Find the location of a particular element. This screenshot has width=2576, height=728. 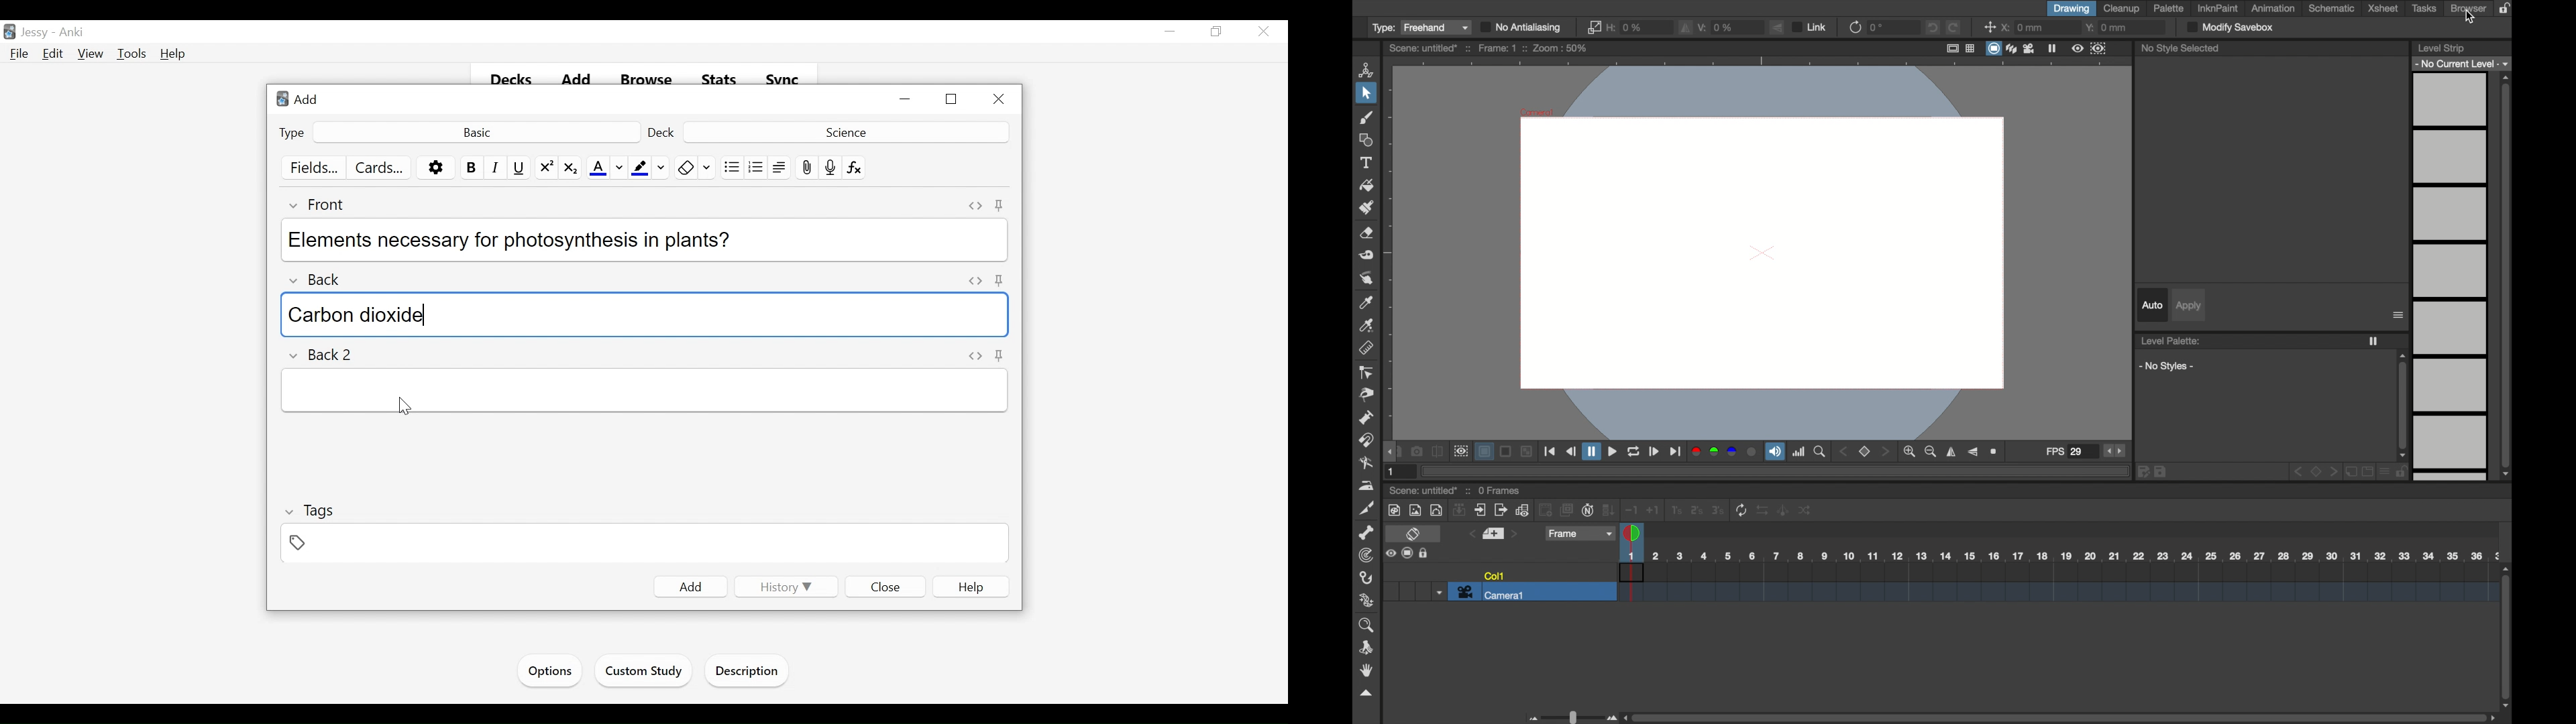

Back 2 is located at coordinates (327, 355).